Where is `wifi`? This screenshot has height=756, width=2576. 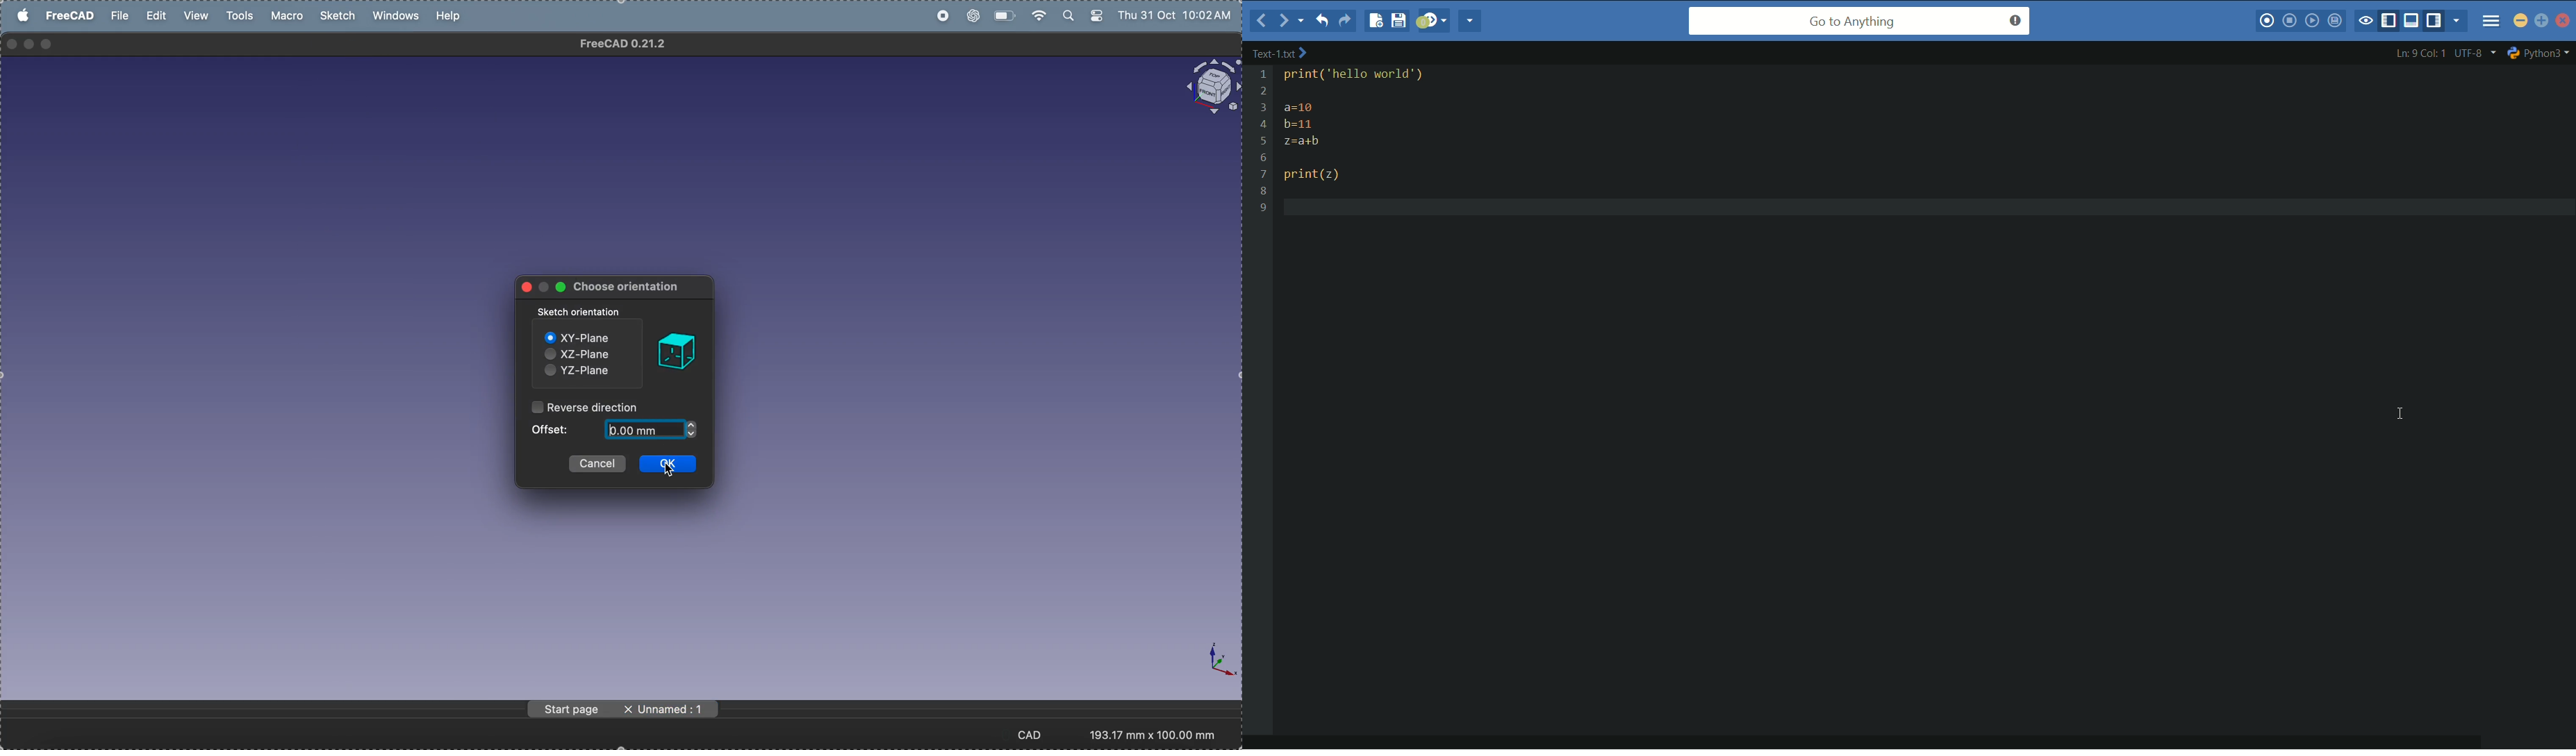 wifi is located at coordinates (1037, 16).